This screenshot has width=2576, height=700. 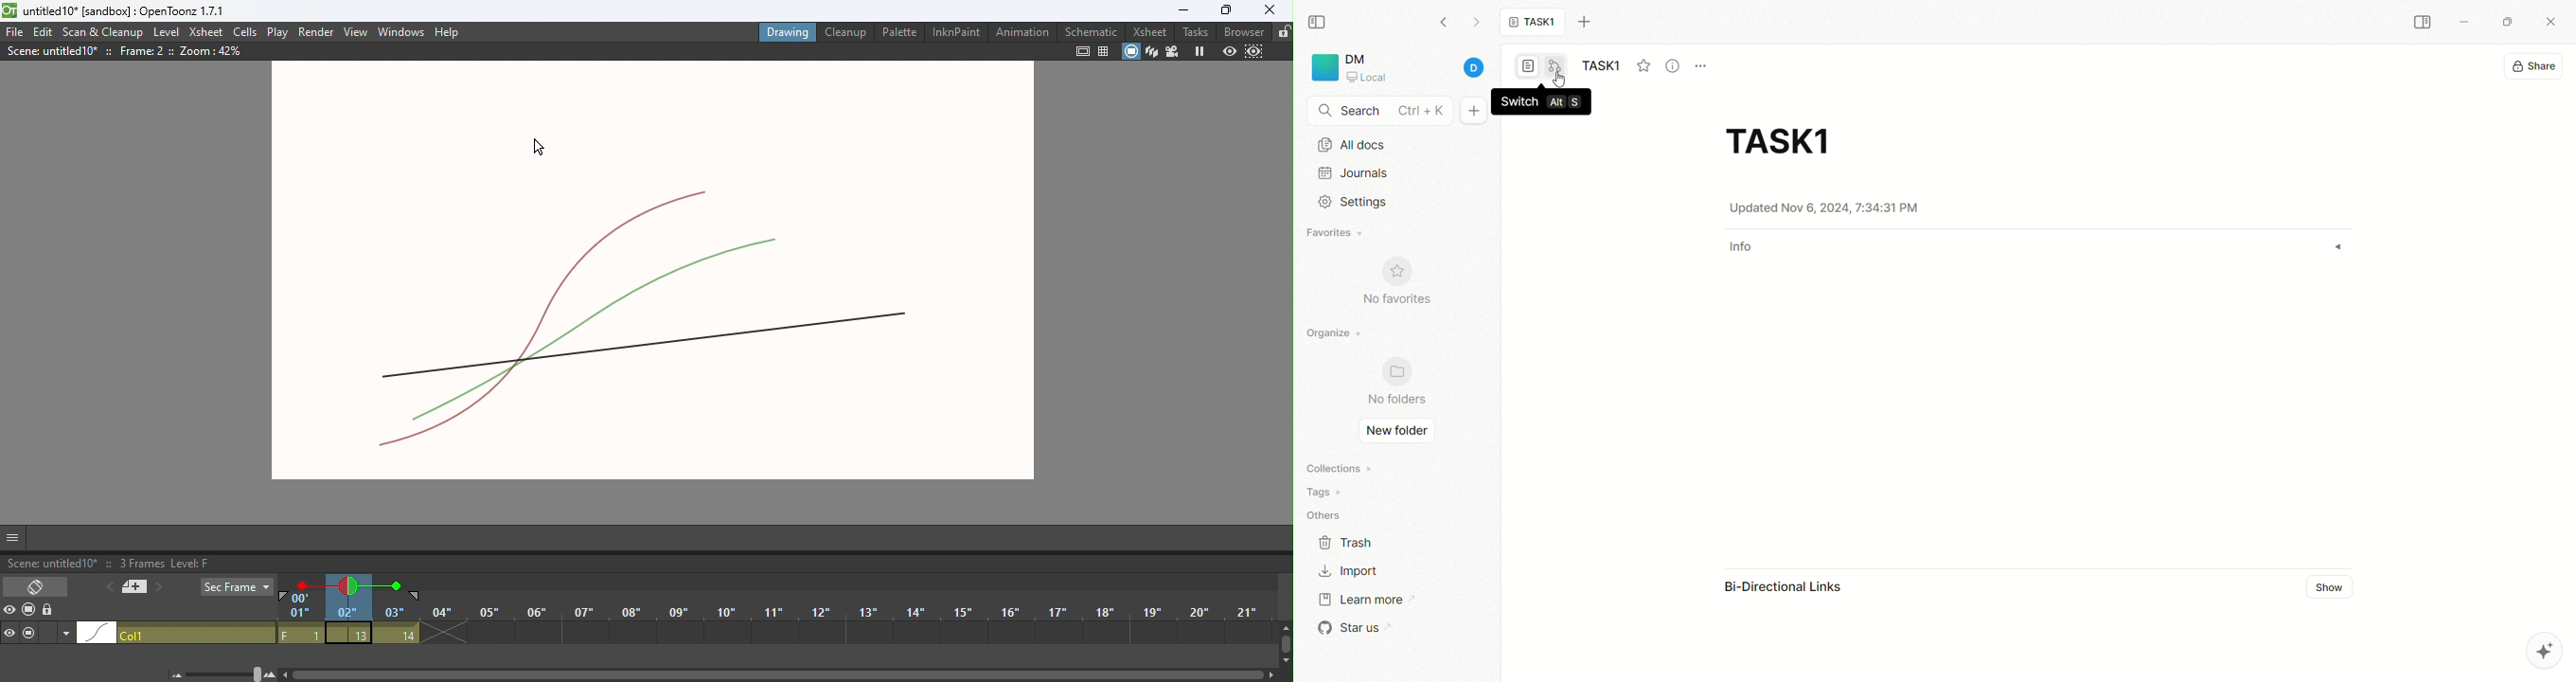 I want to click on Camera view, so click(x=1173, y=52).